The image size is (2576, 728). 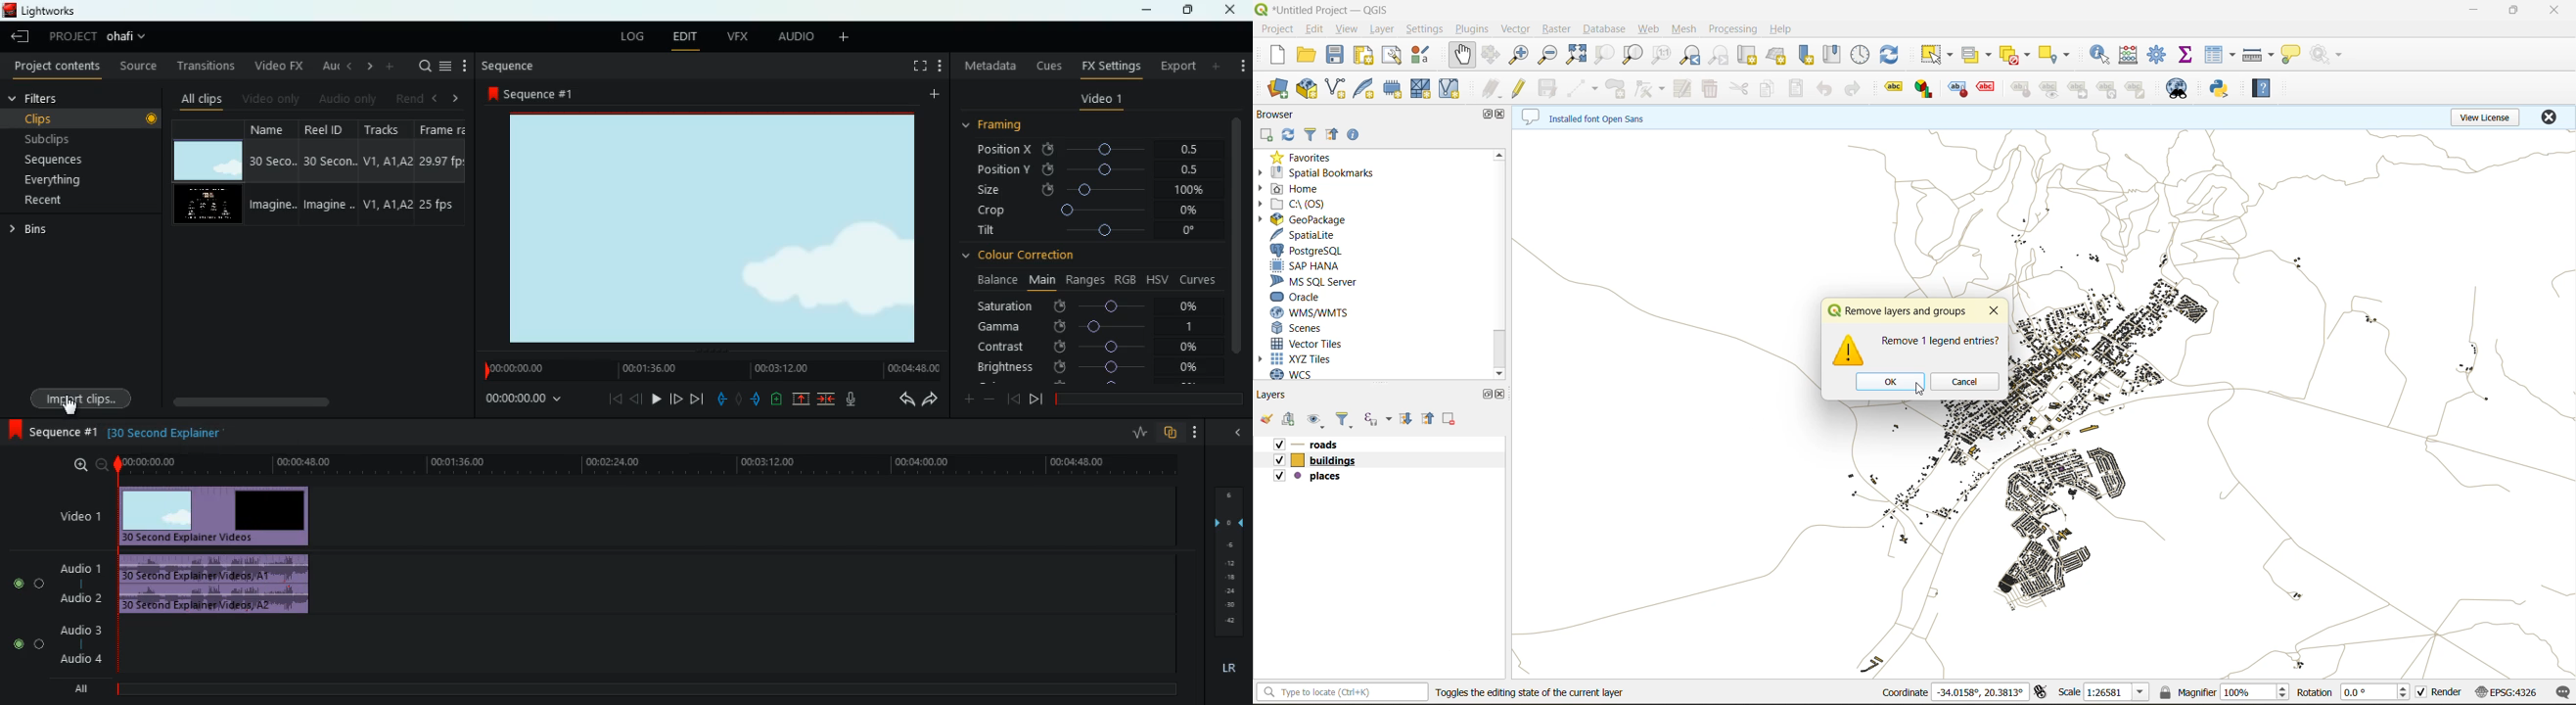 I want to click on remove 1 legend entries, so click(x=1940, y=340).